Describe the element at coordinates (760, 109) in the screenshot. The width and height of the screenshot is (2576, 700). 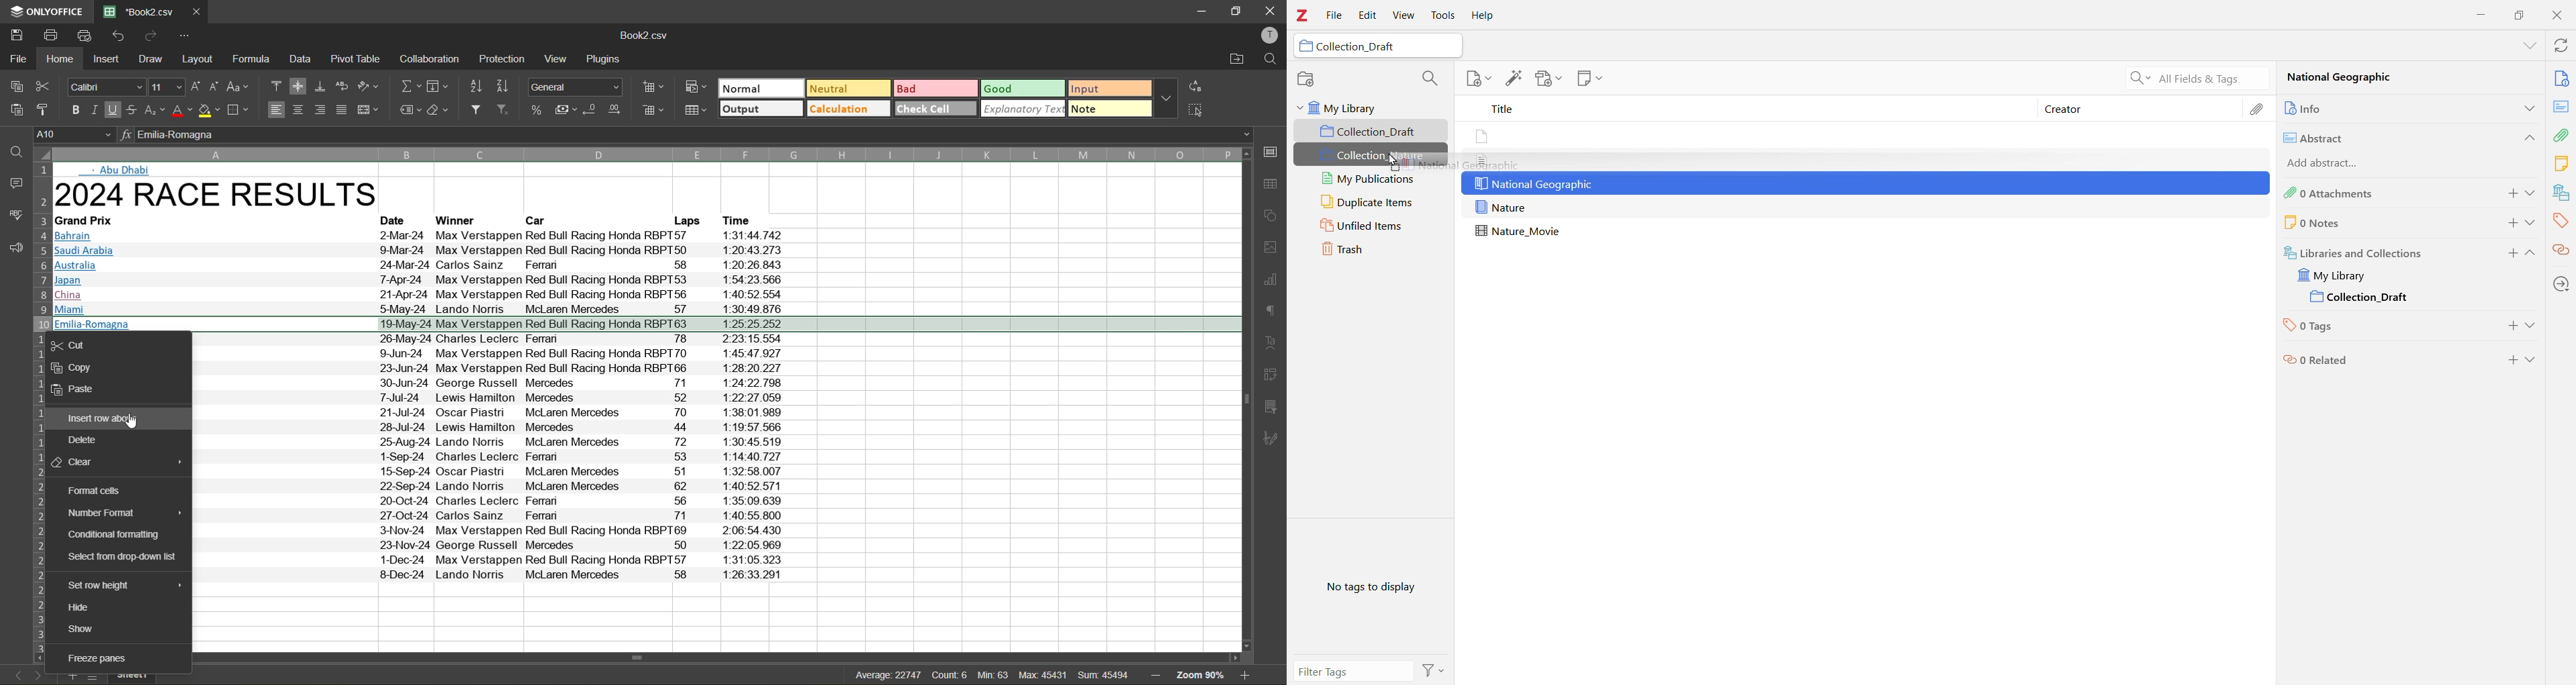
I see `output` at that location.